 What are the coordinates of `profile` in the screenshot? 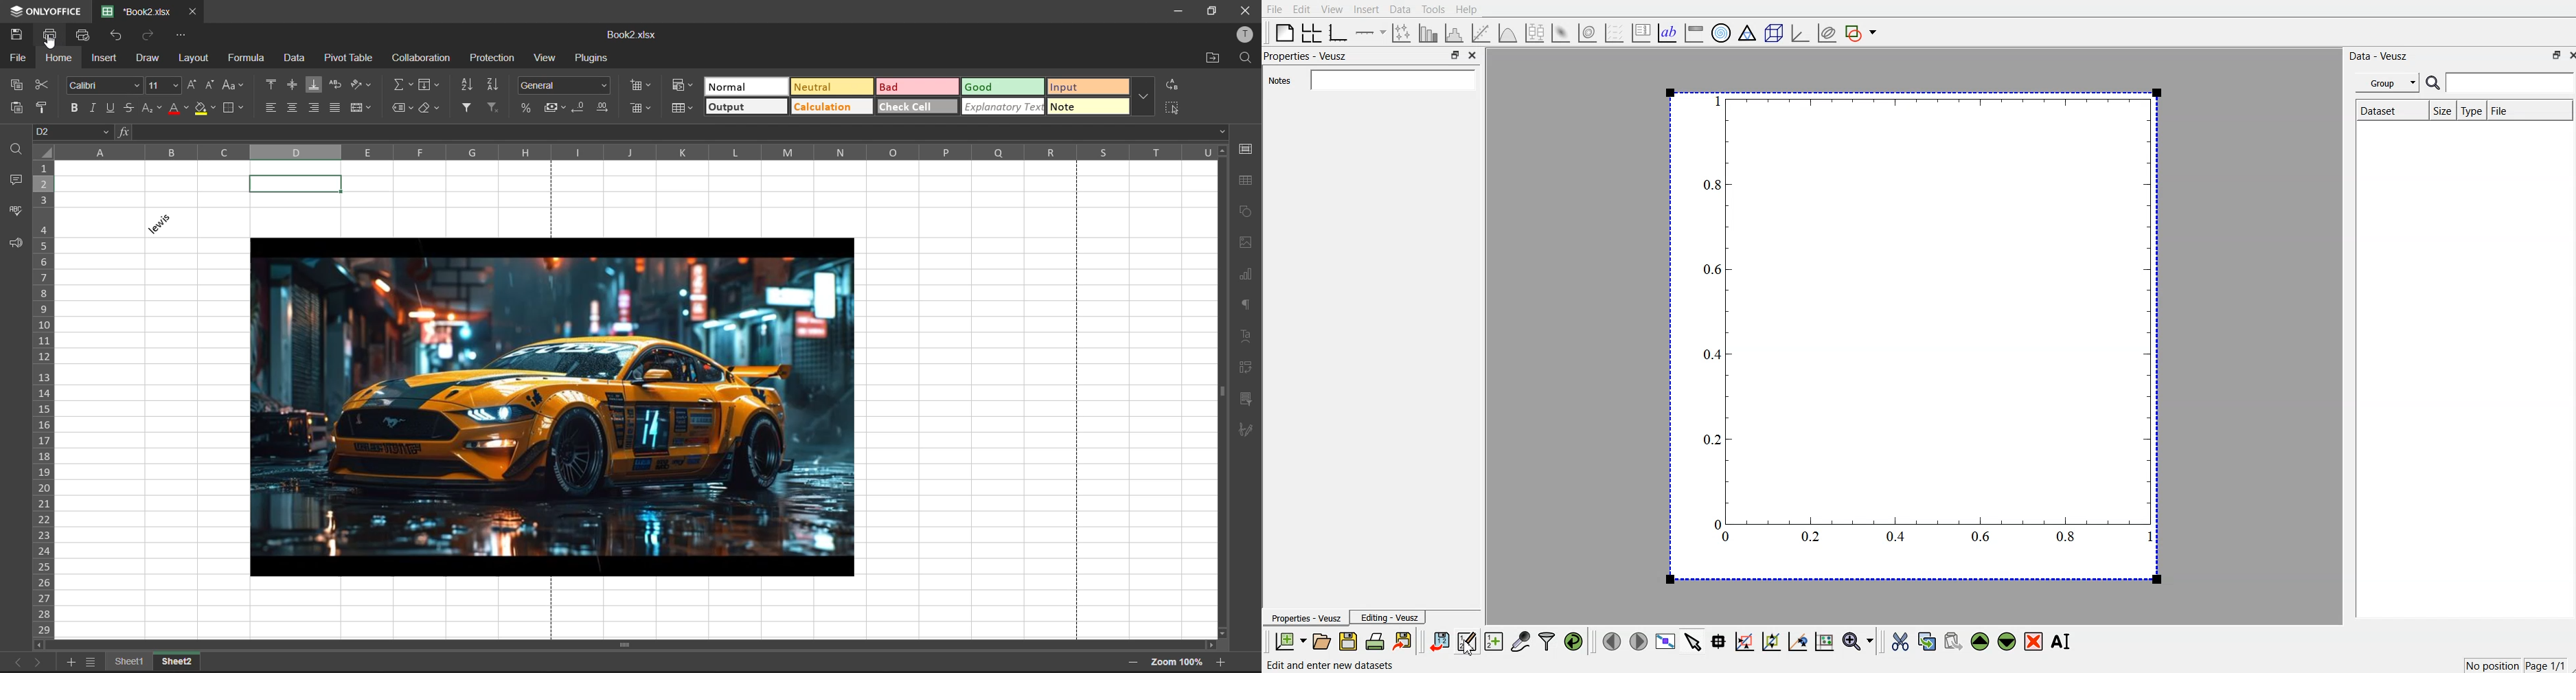 It's located at (1246, 36).